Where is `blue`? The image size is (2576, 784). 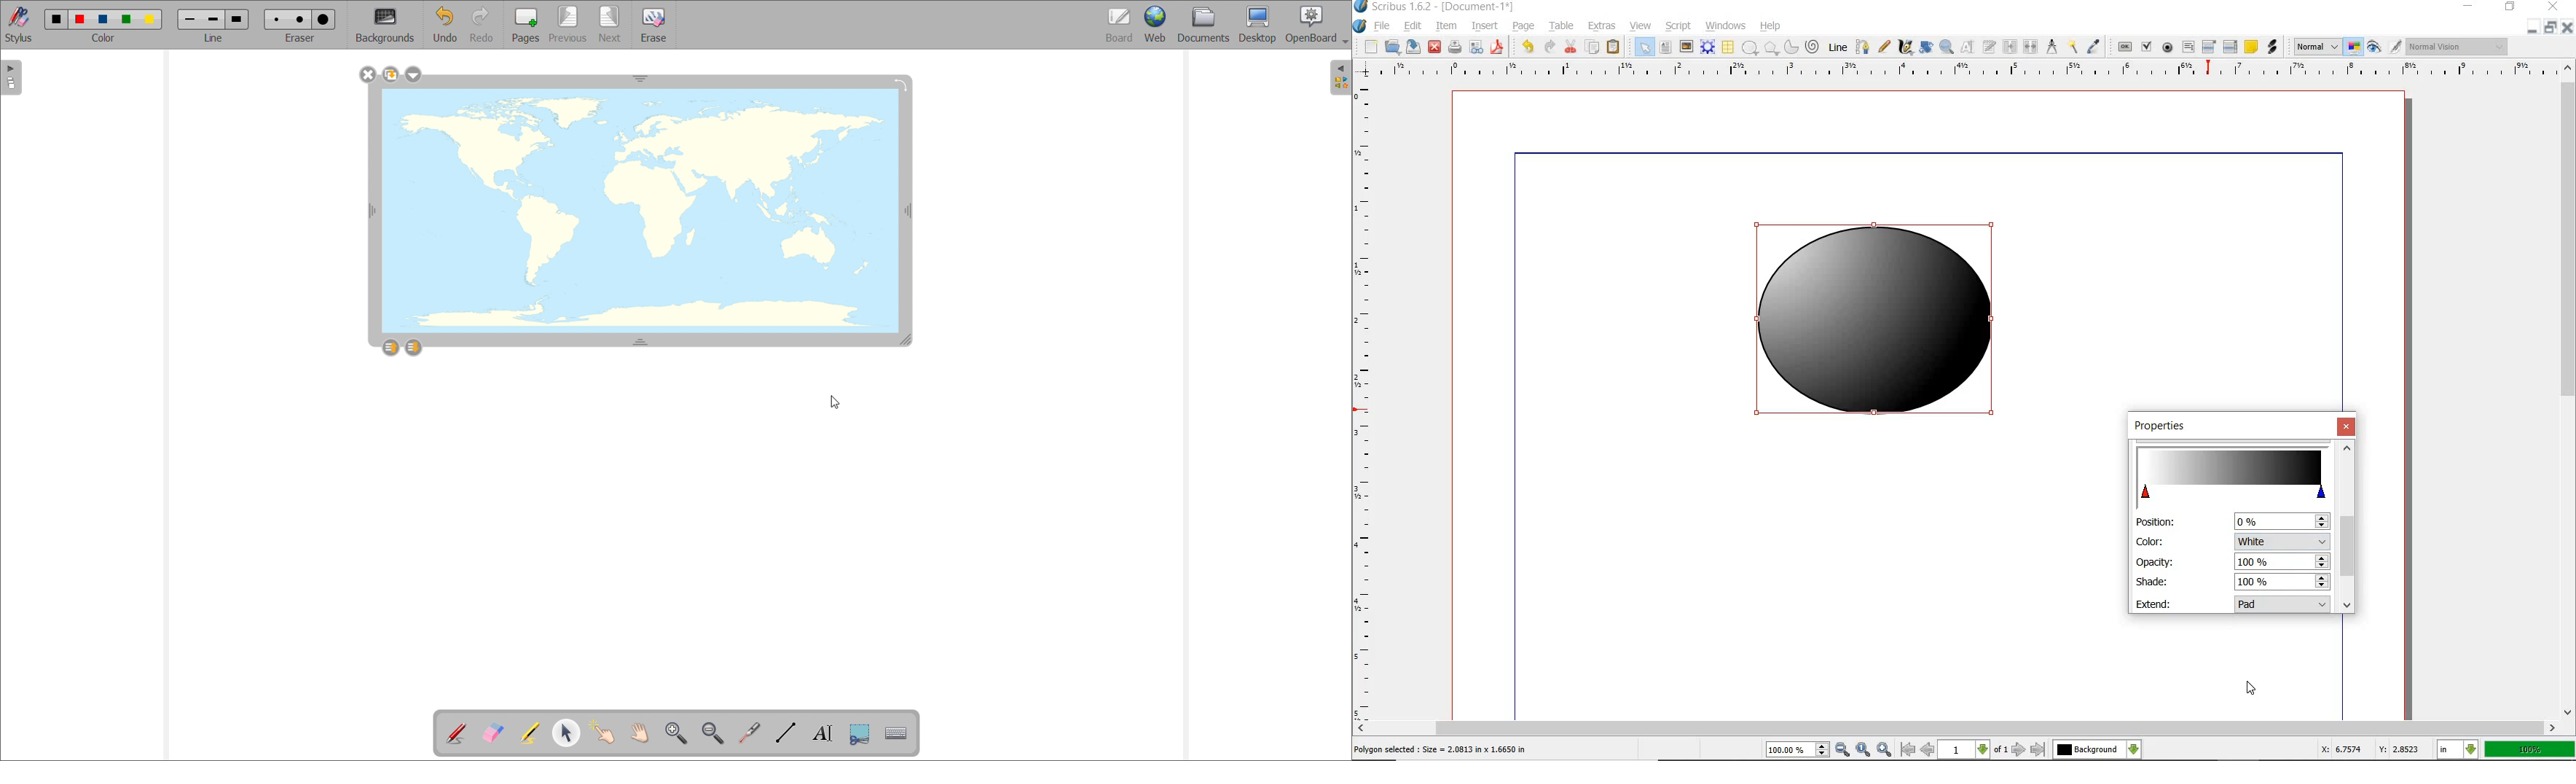 blue is located at coordinates (104, 19).